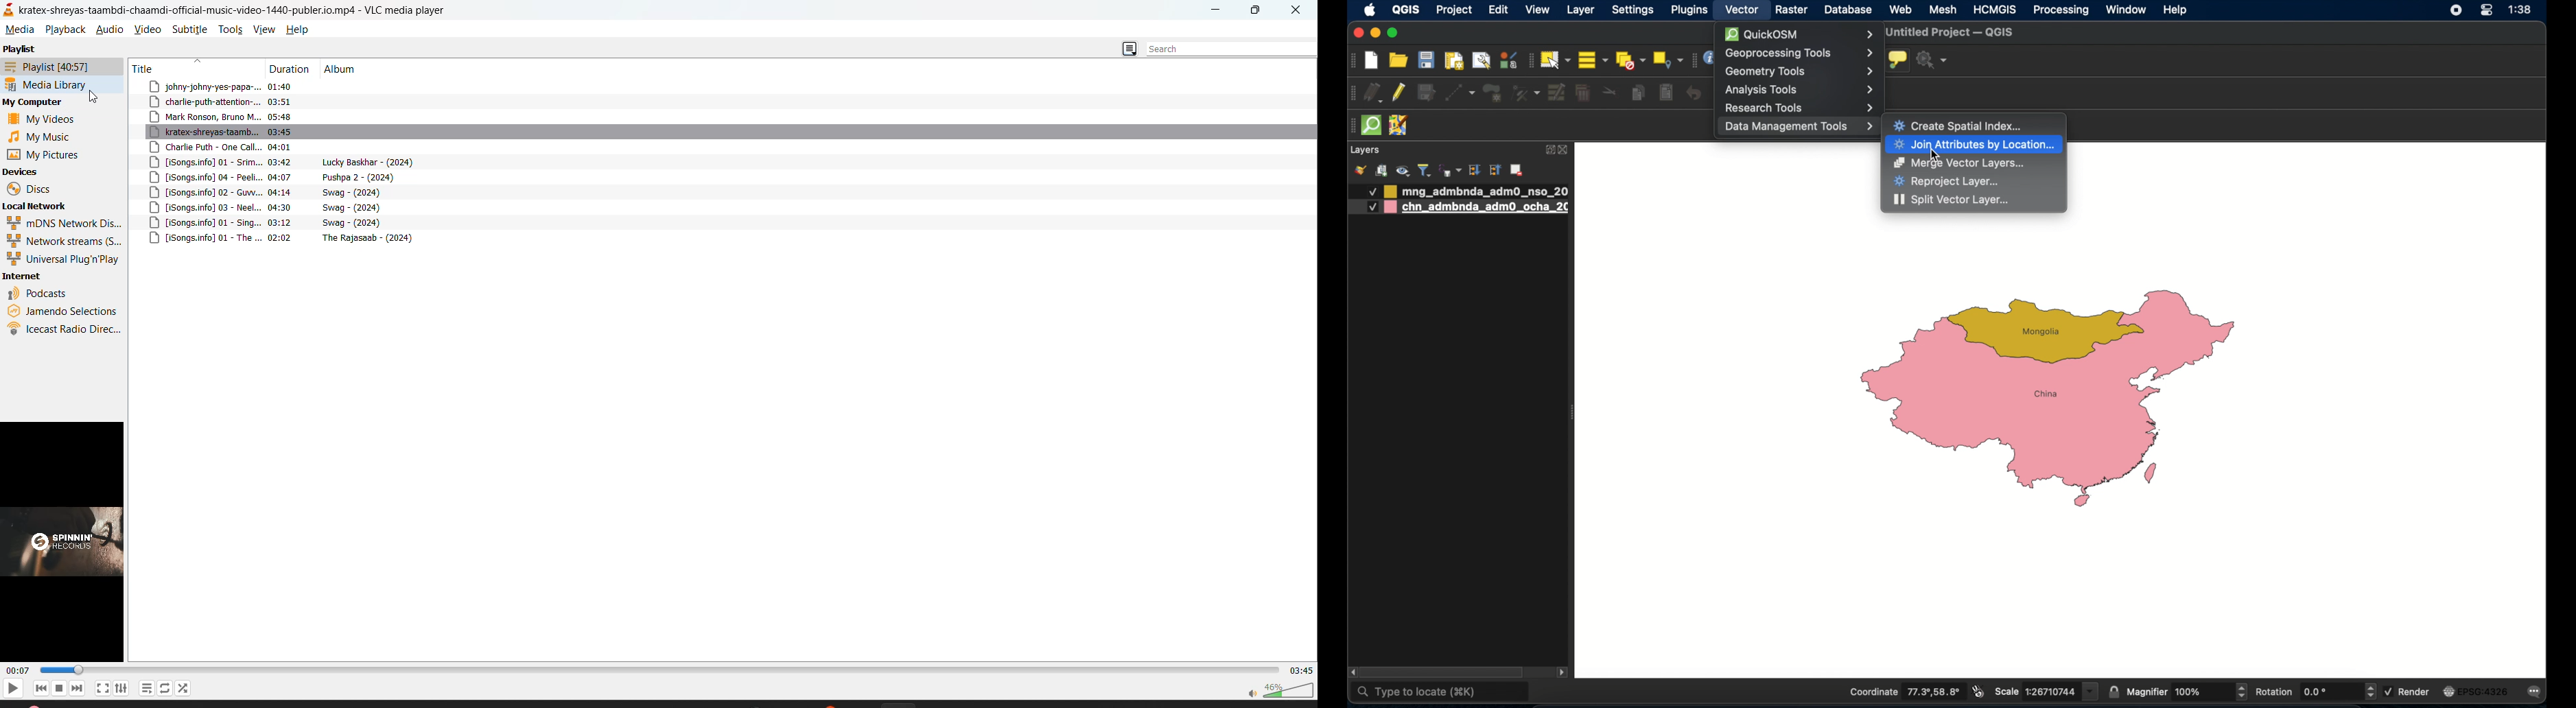  What do you see at coordinates (2316, 692) in the screenshot?
I see `rotation` at bounding box center [2316, 692].